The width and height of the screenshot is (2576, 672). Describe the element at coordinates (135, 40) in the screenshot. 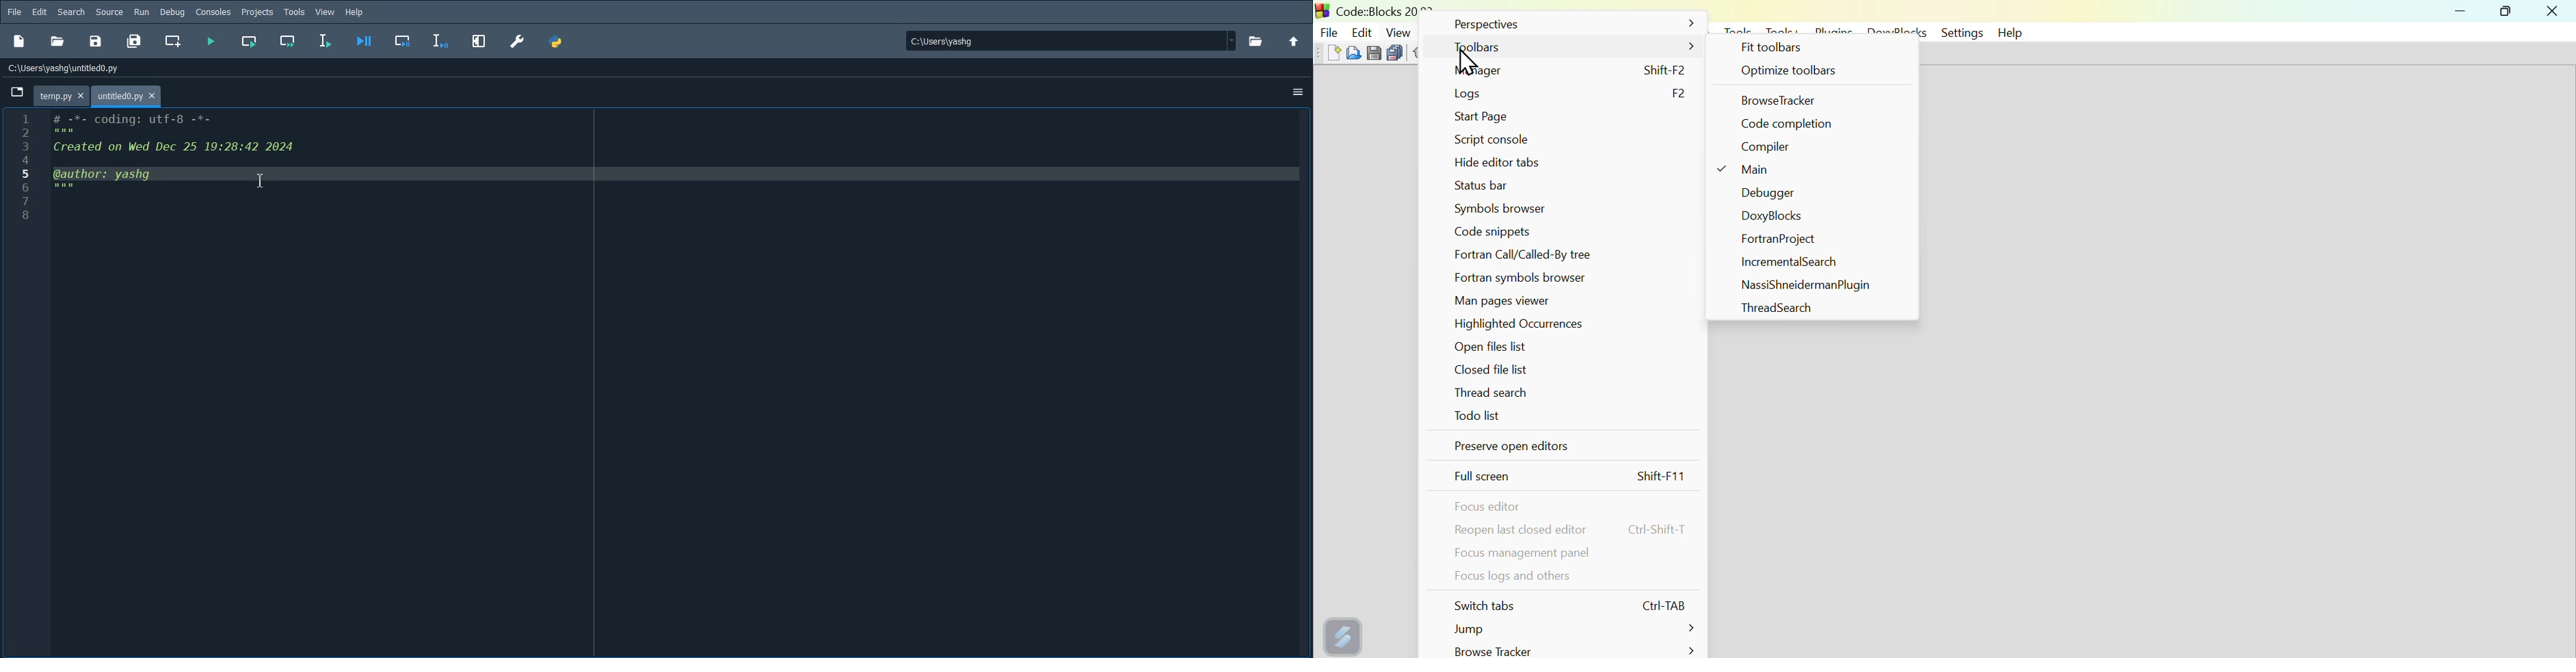

I see `Save all File` at that location.